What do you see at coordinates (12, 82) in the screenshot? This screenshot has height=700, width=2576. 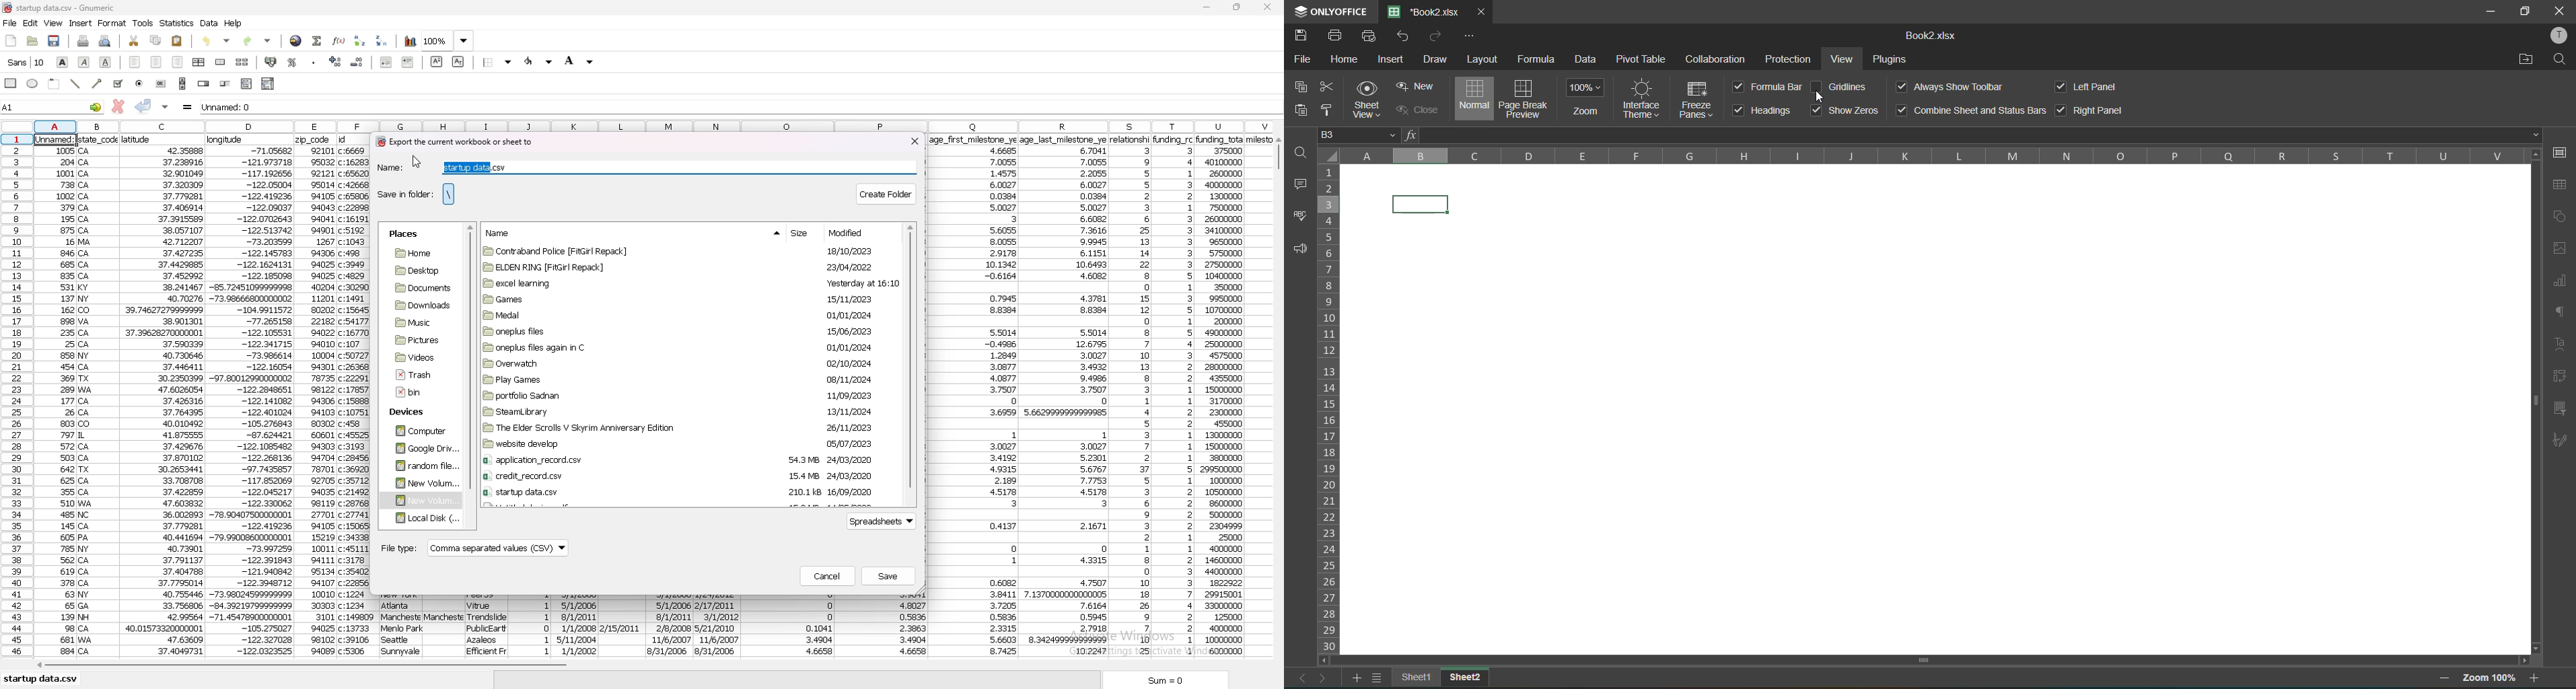 I see `rectangle` at bounding box center [12, 82].